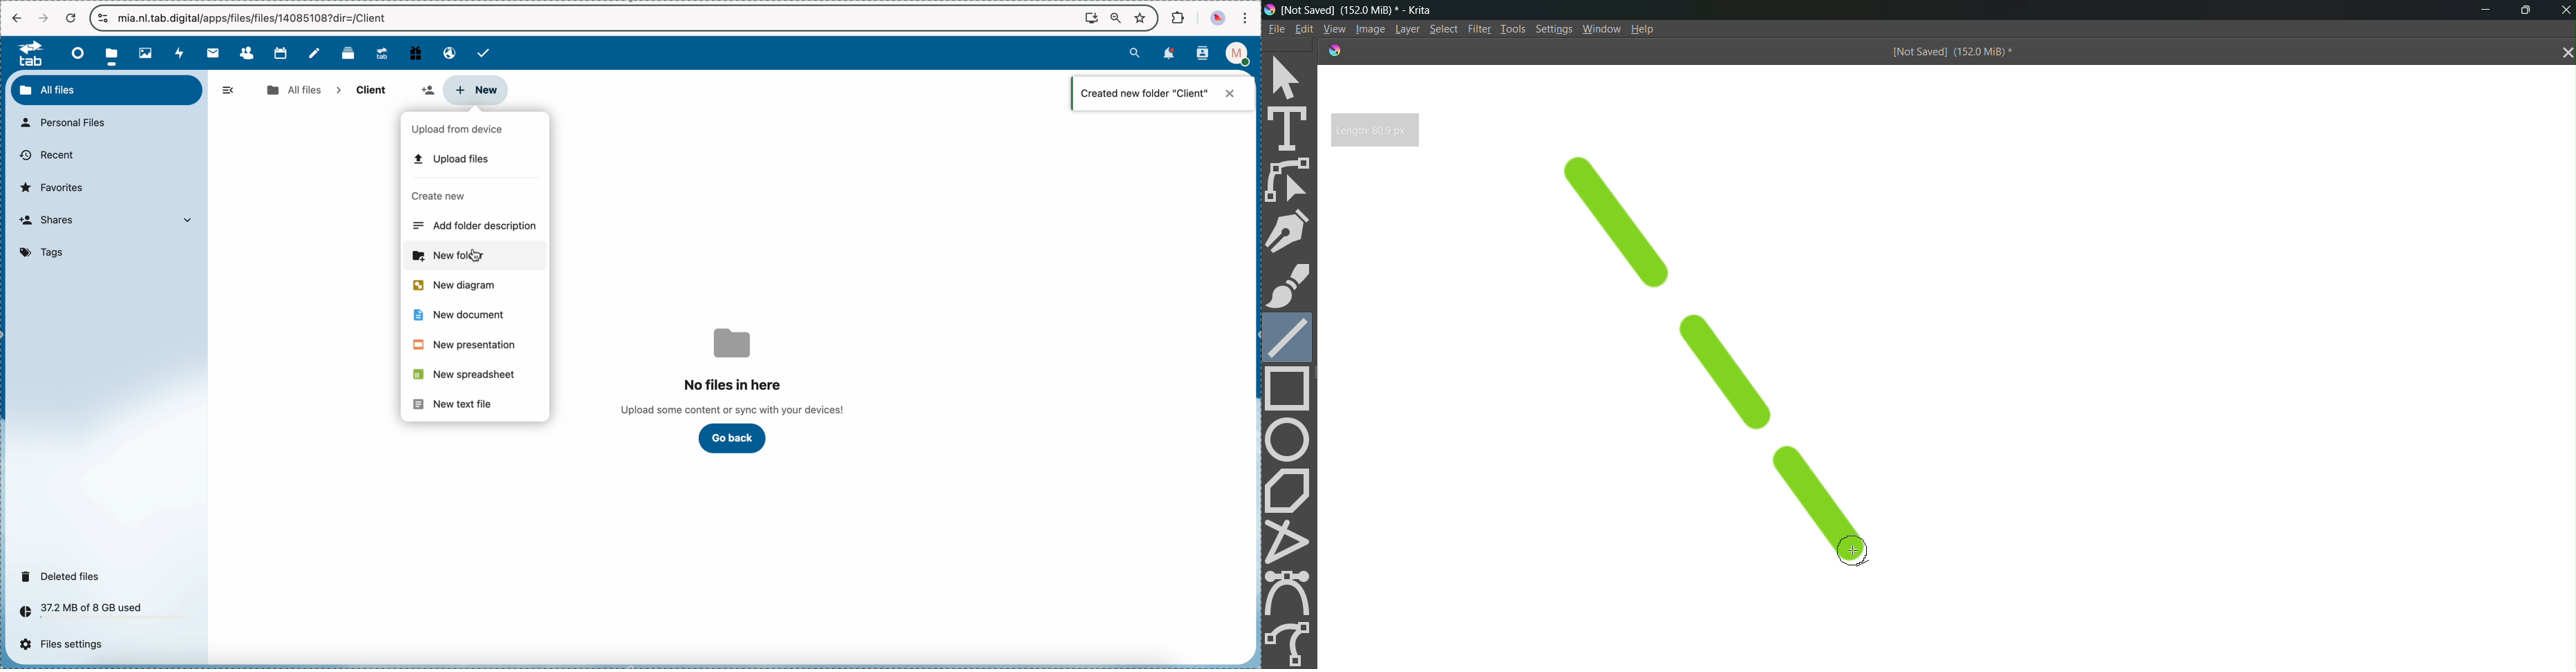  Describe the element at coordinates (474, 257) in the screenshot. I see `click on new folder` at that location.